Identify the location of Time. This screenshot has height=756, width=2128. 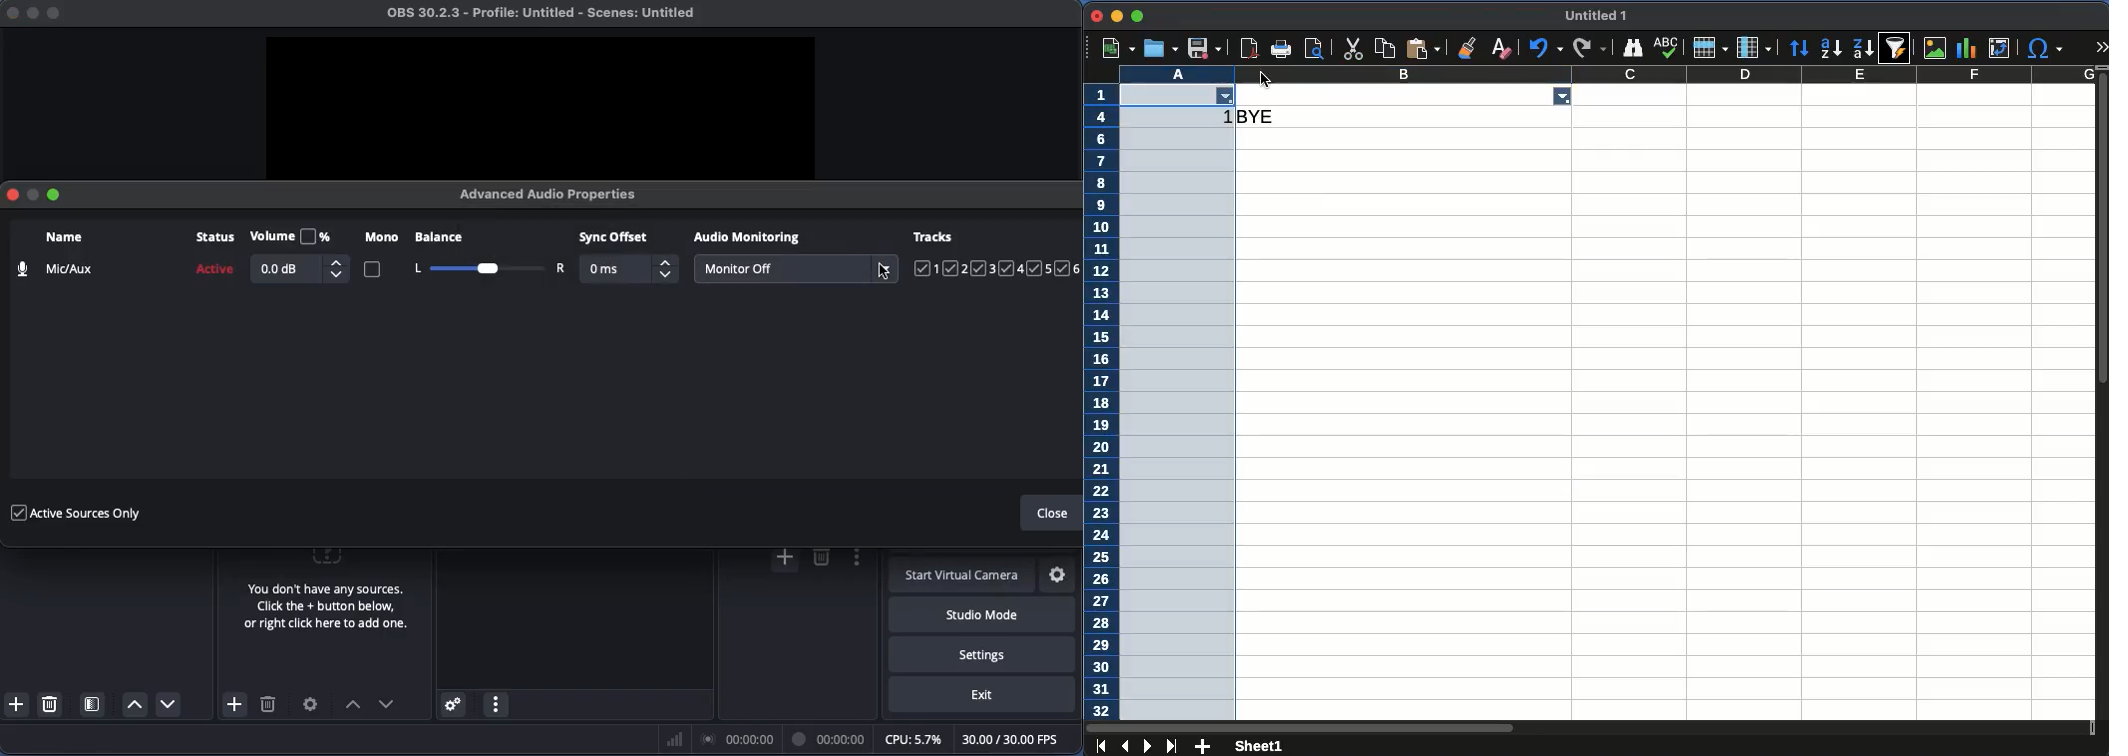
(831, 738).